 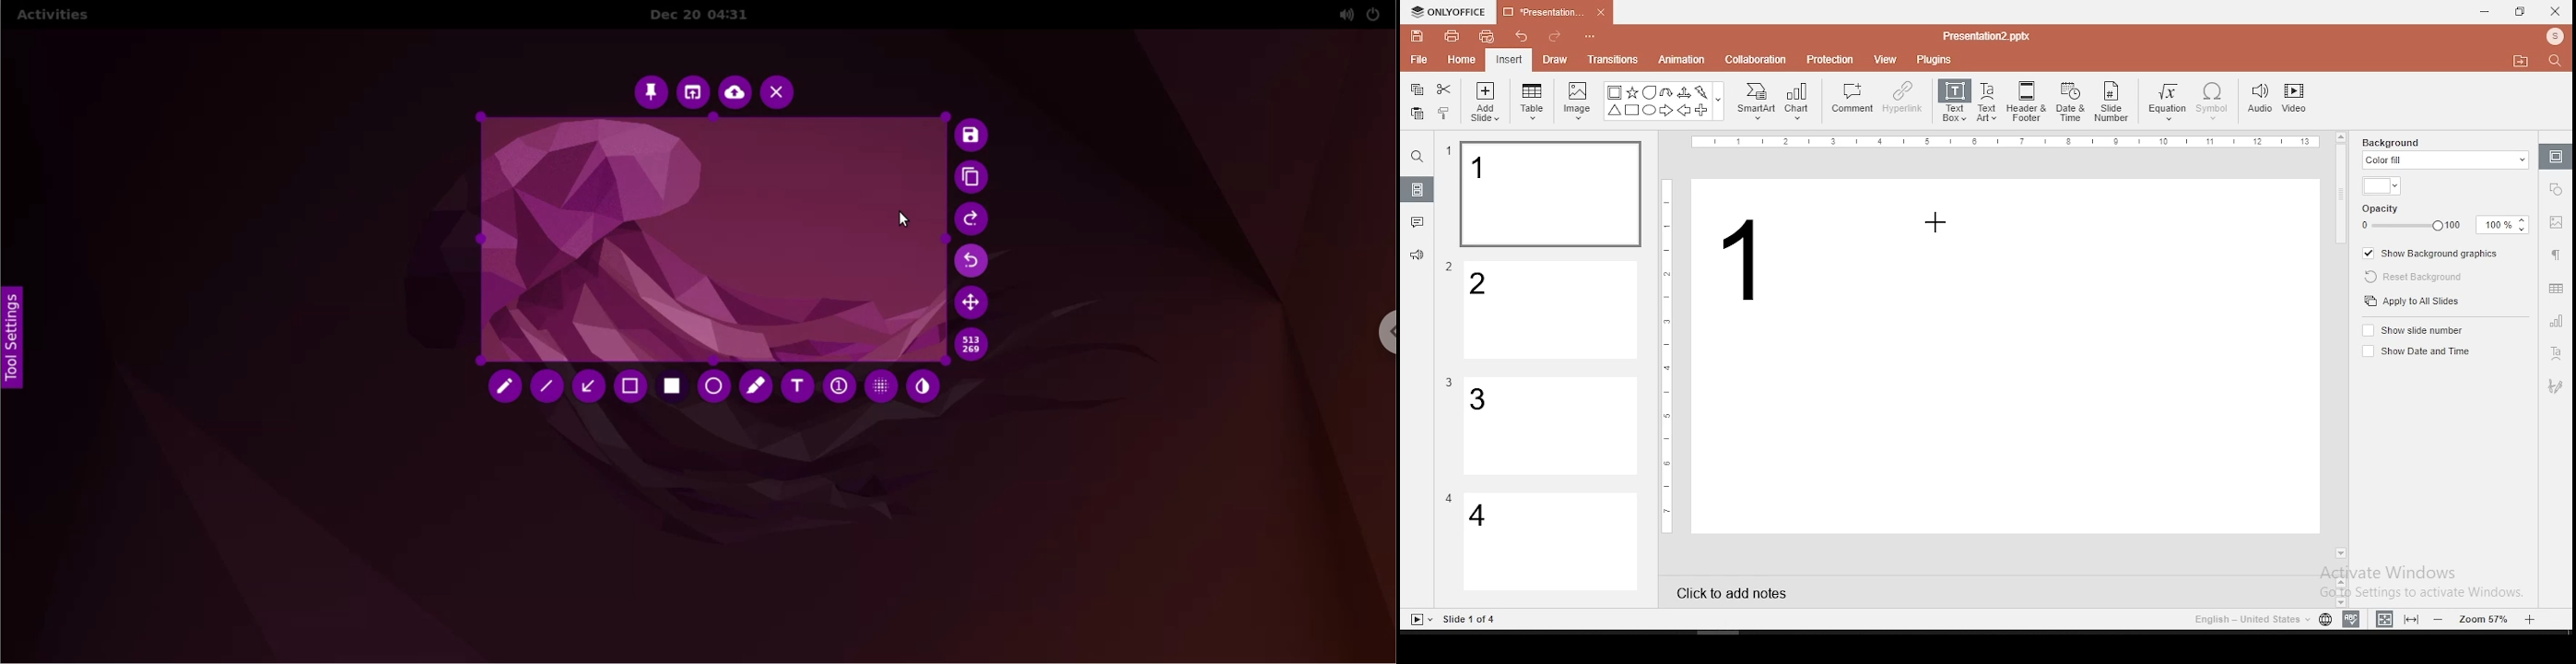 What do you see at coordinates (1758, 58) in the screenshot?
I see `collaboration` at bounding box center [1758, 58].